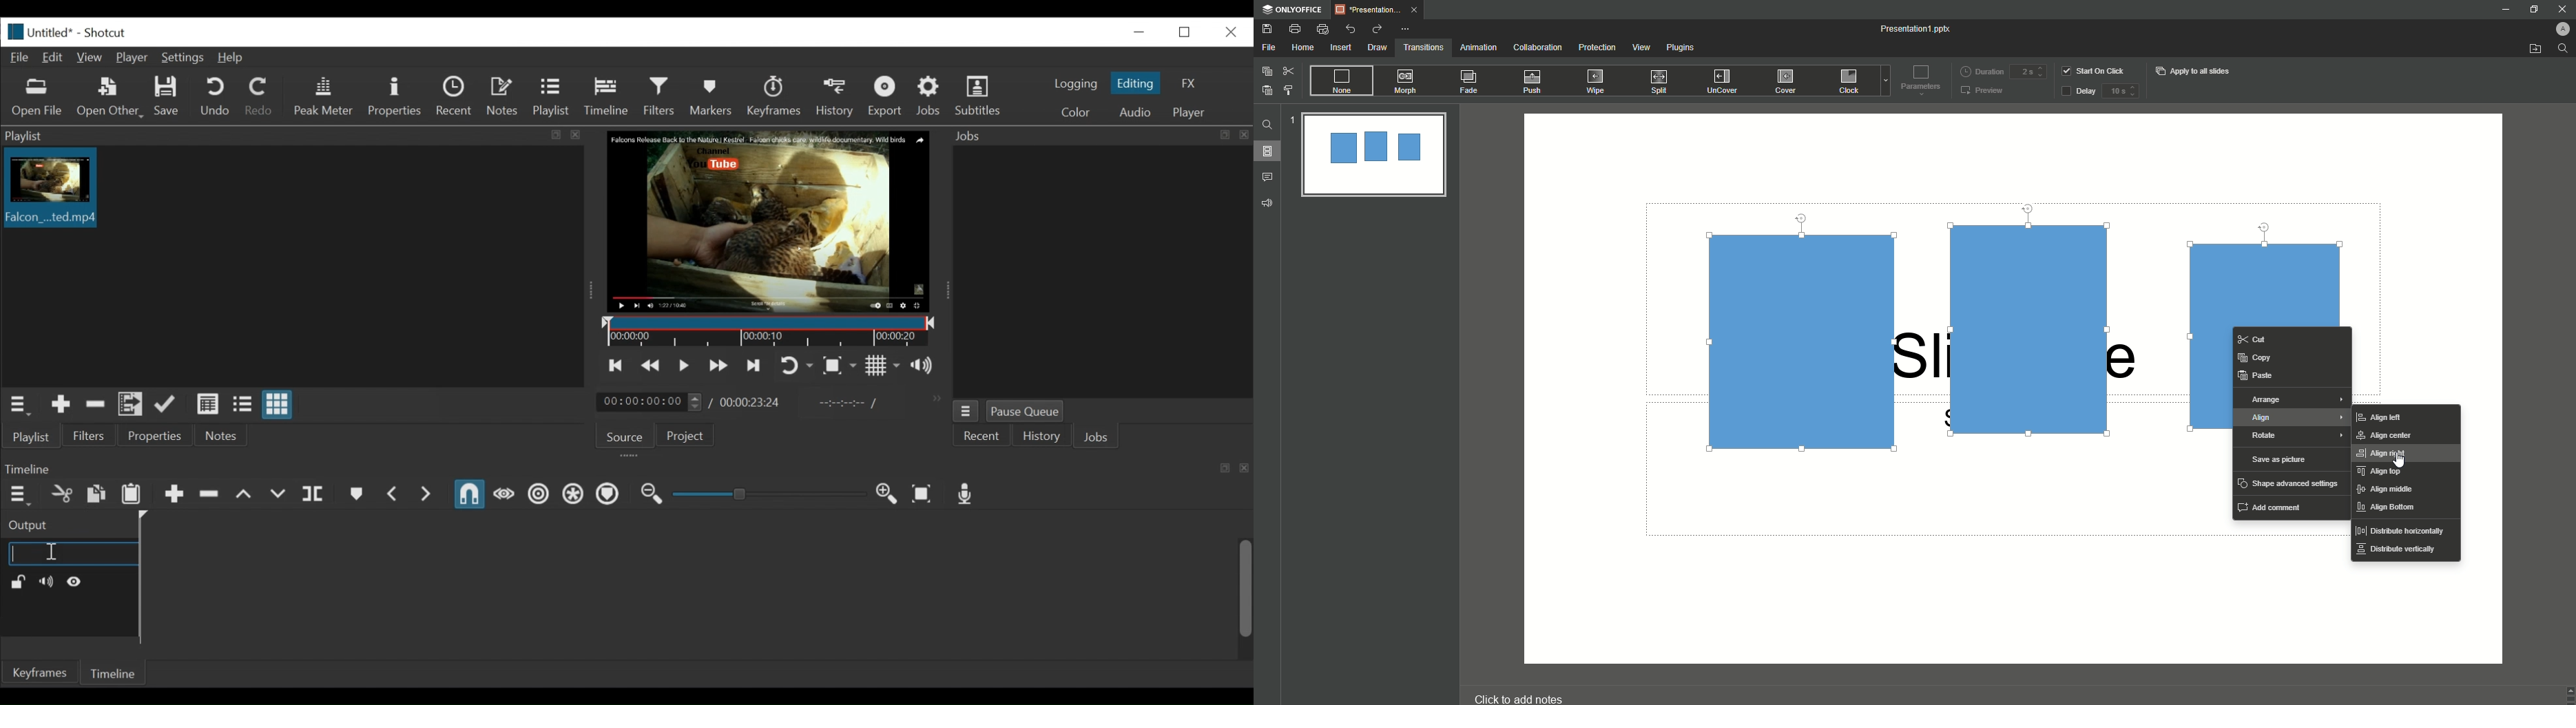 This screenshot has width=2576, height=728. Describe the element at coordinates (277, 406) in the screenshot. I see `View as icons` at that location.